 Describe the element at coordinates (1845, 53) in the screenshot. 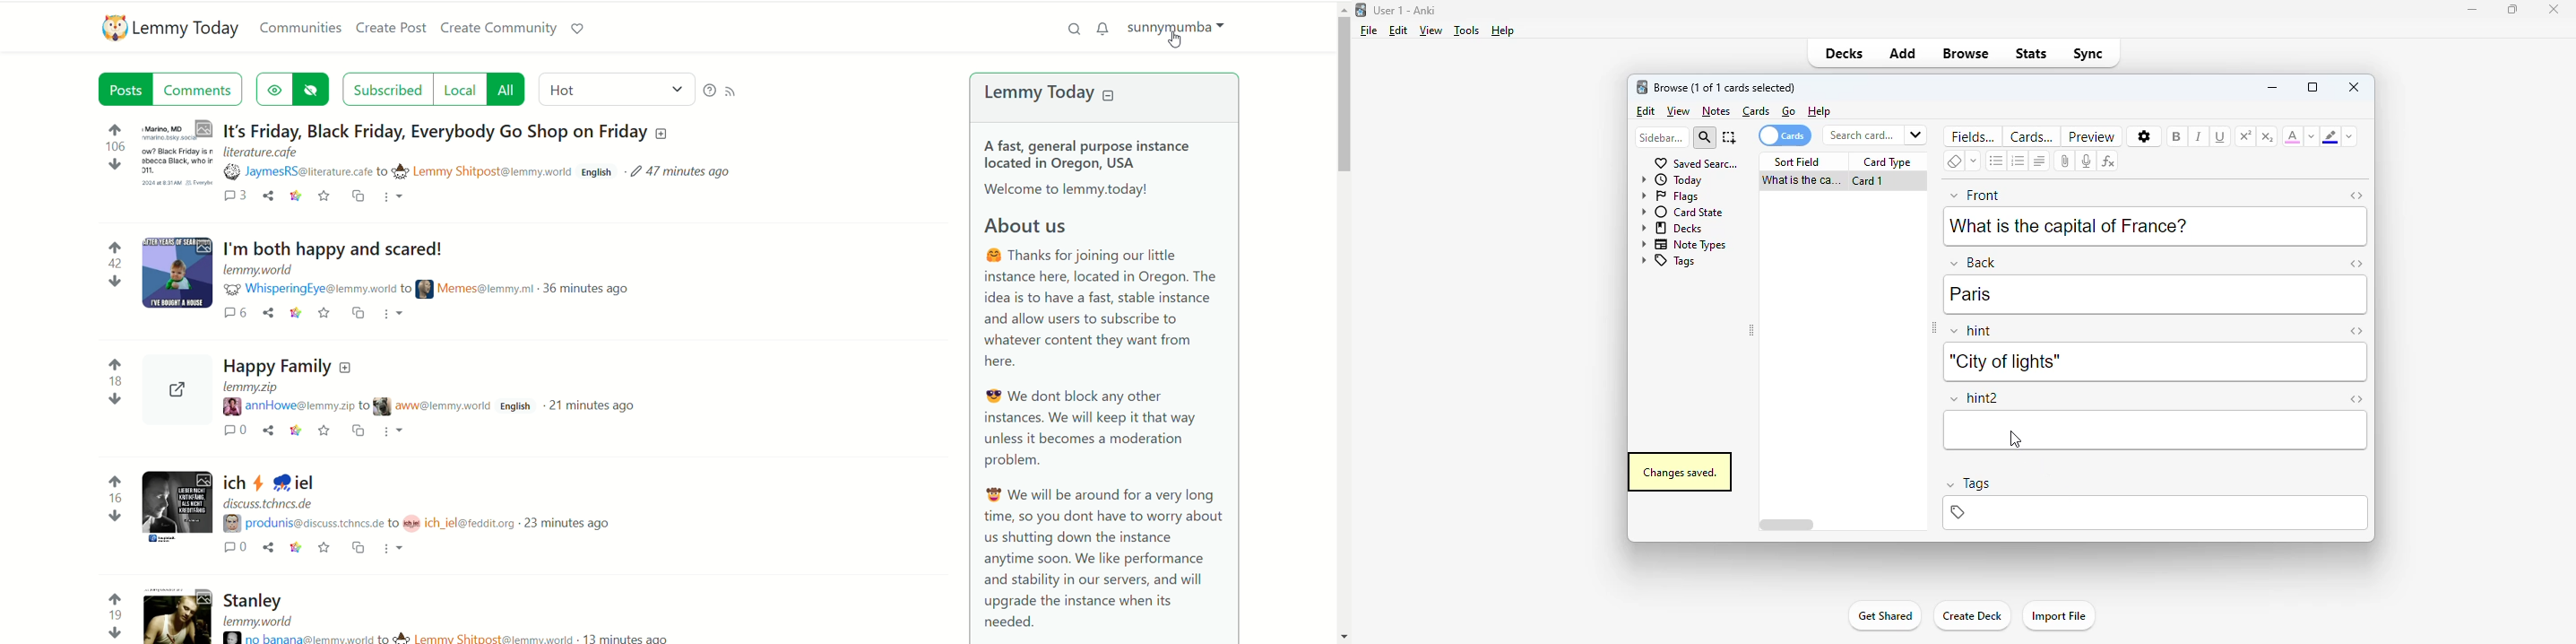

I see `decks` at that location.